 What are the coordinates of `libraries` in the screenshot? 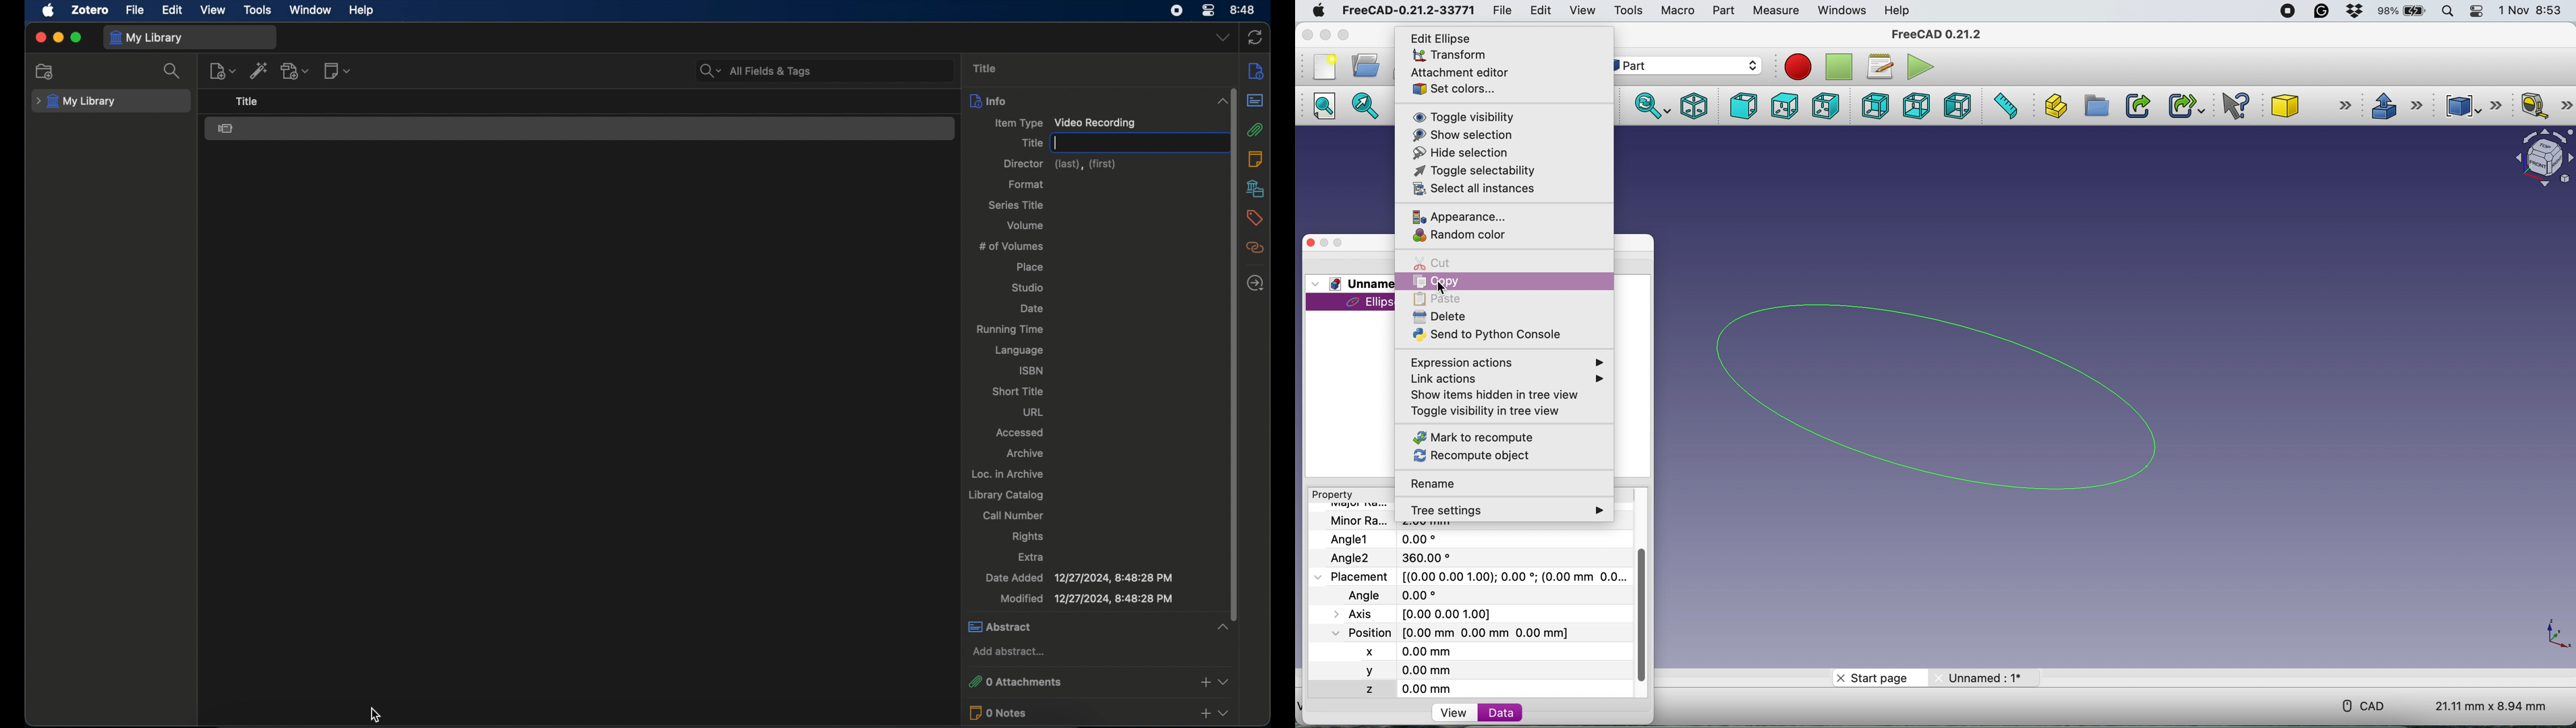 It's located at (1255, 188).